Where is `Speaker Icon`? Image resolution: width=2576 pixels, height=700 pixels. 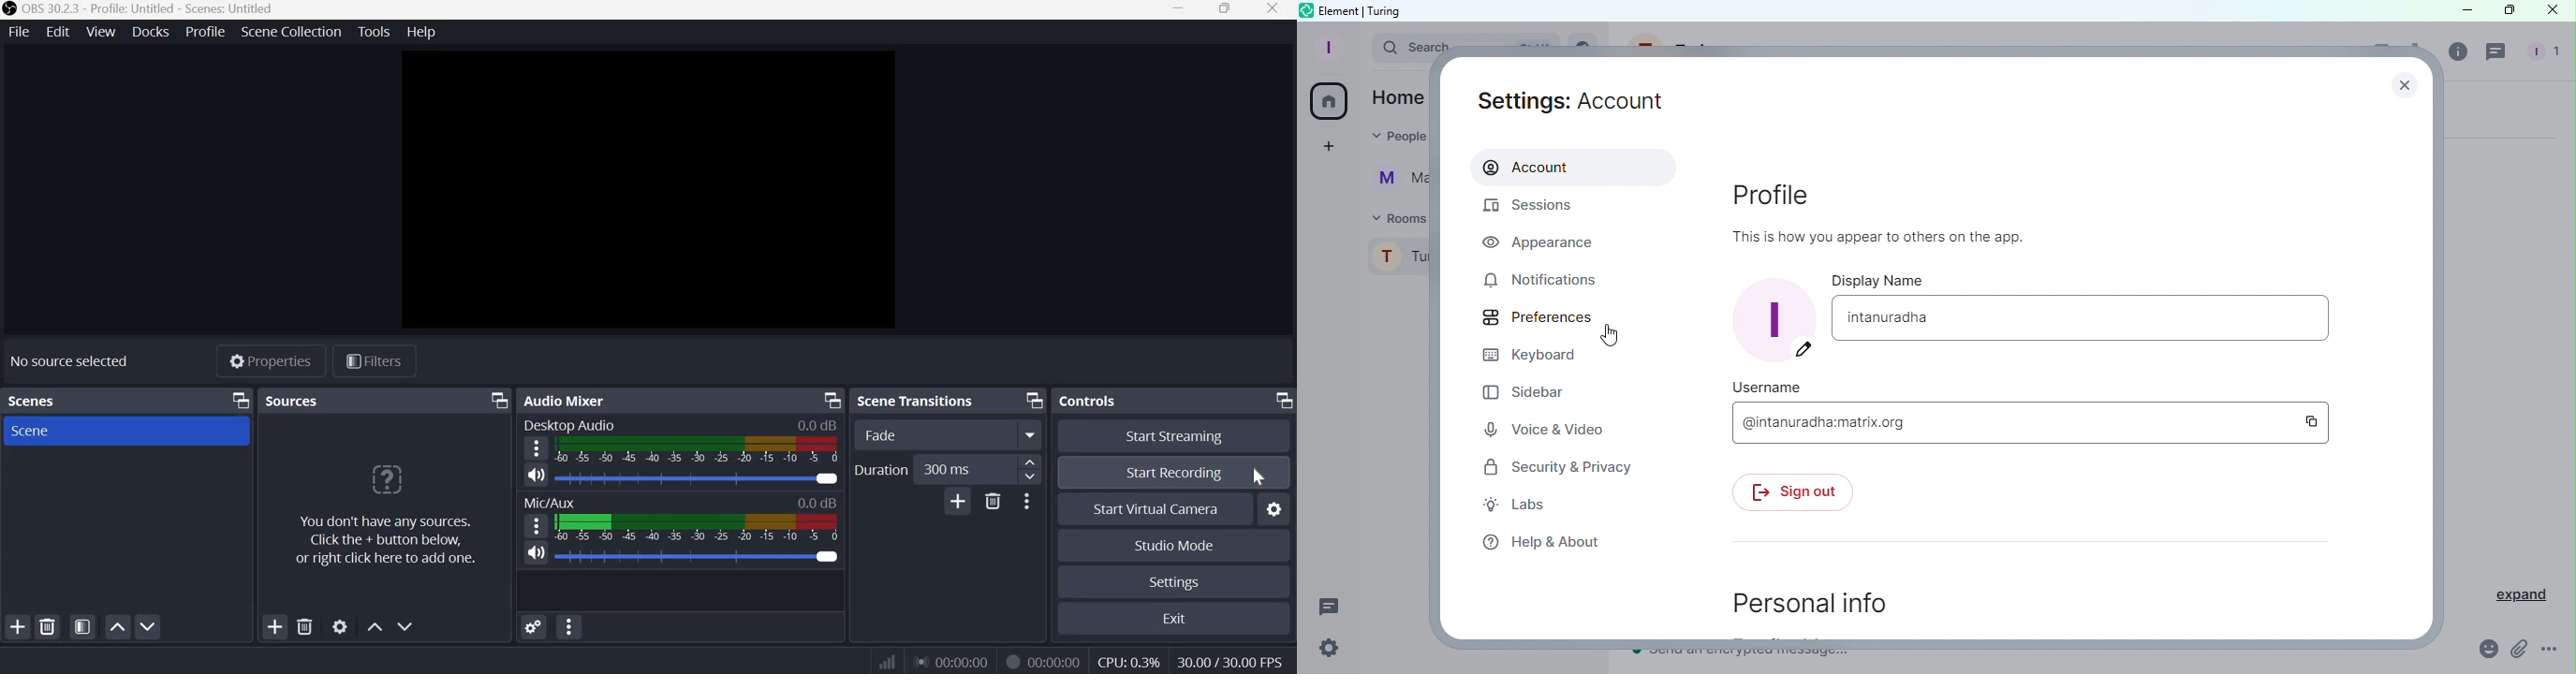 Speaker Icon is located at coordinates (536, 474).